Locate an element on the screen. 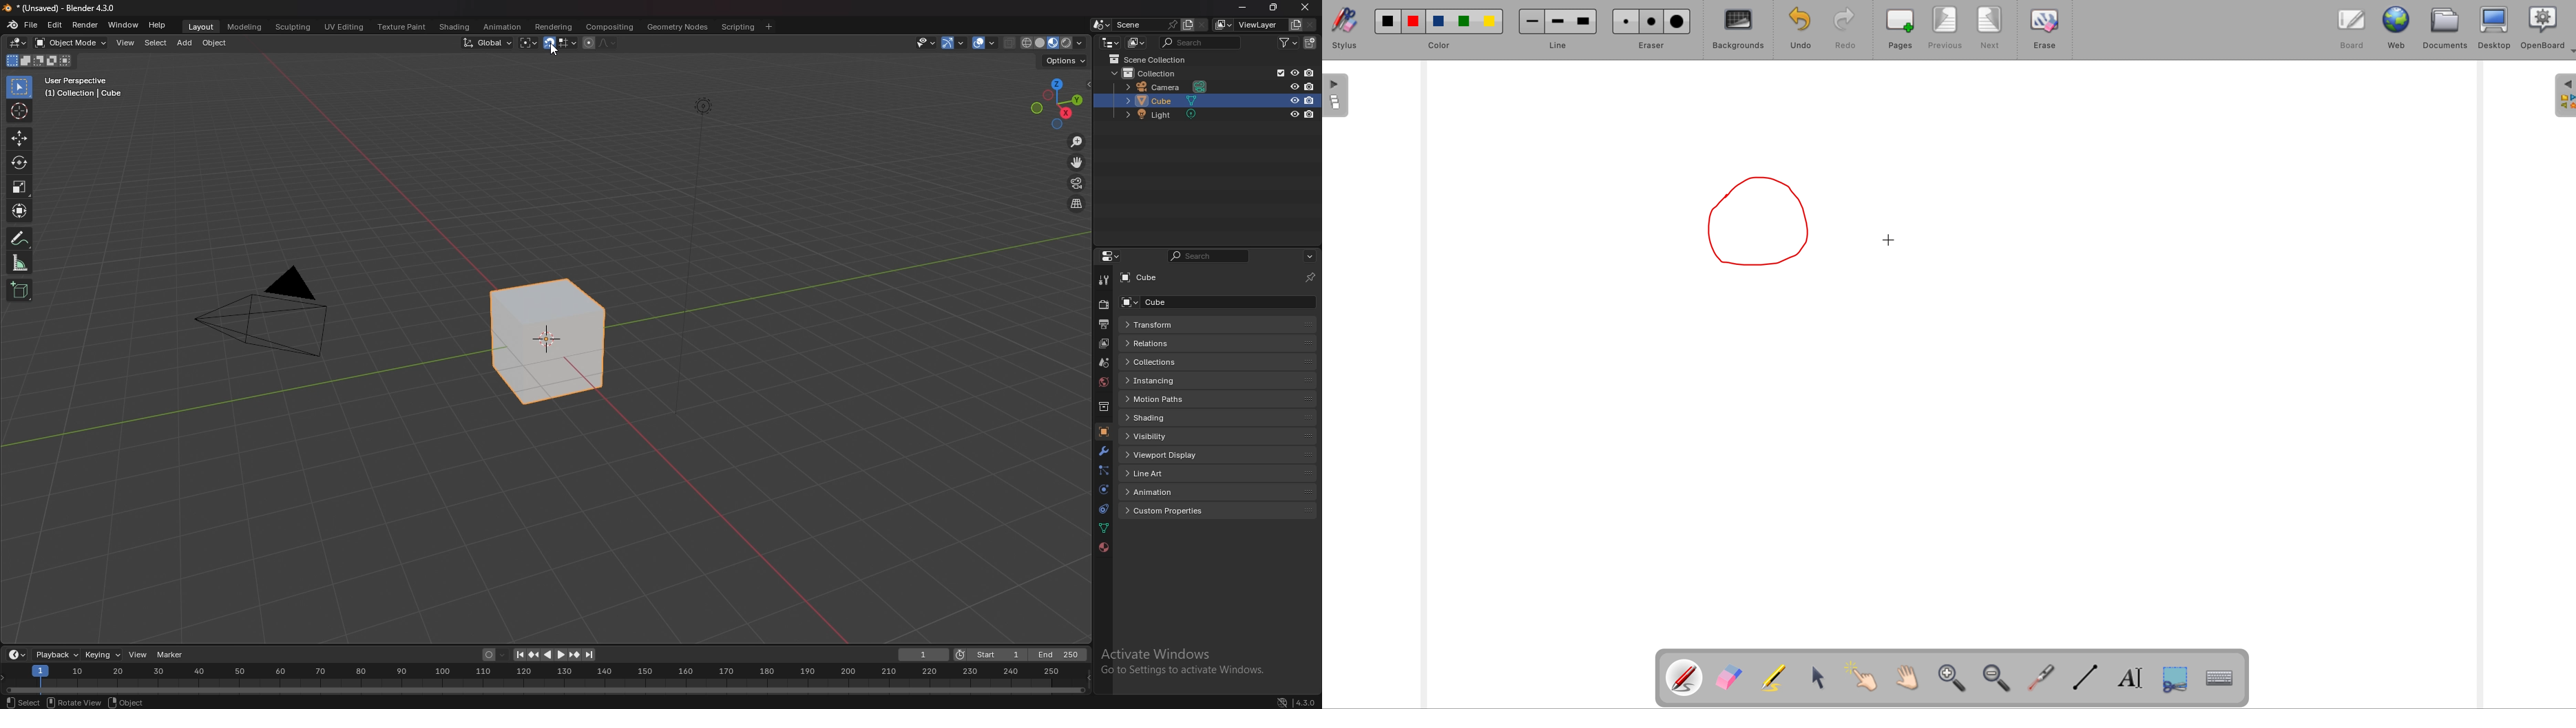 The height and width of the screenshot is (728, 2576). modifier is located at coordinates (1103, 451).